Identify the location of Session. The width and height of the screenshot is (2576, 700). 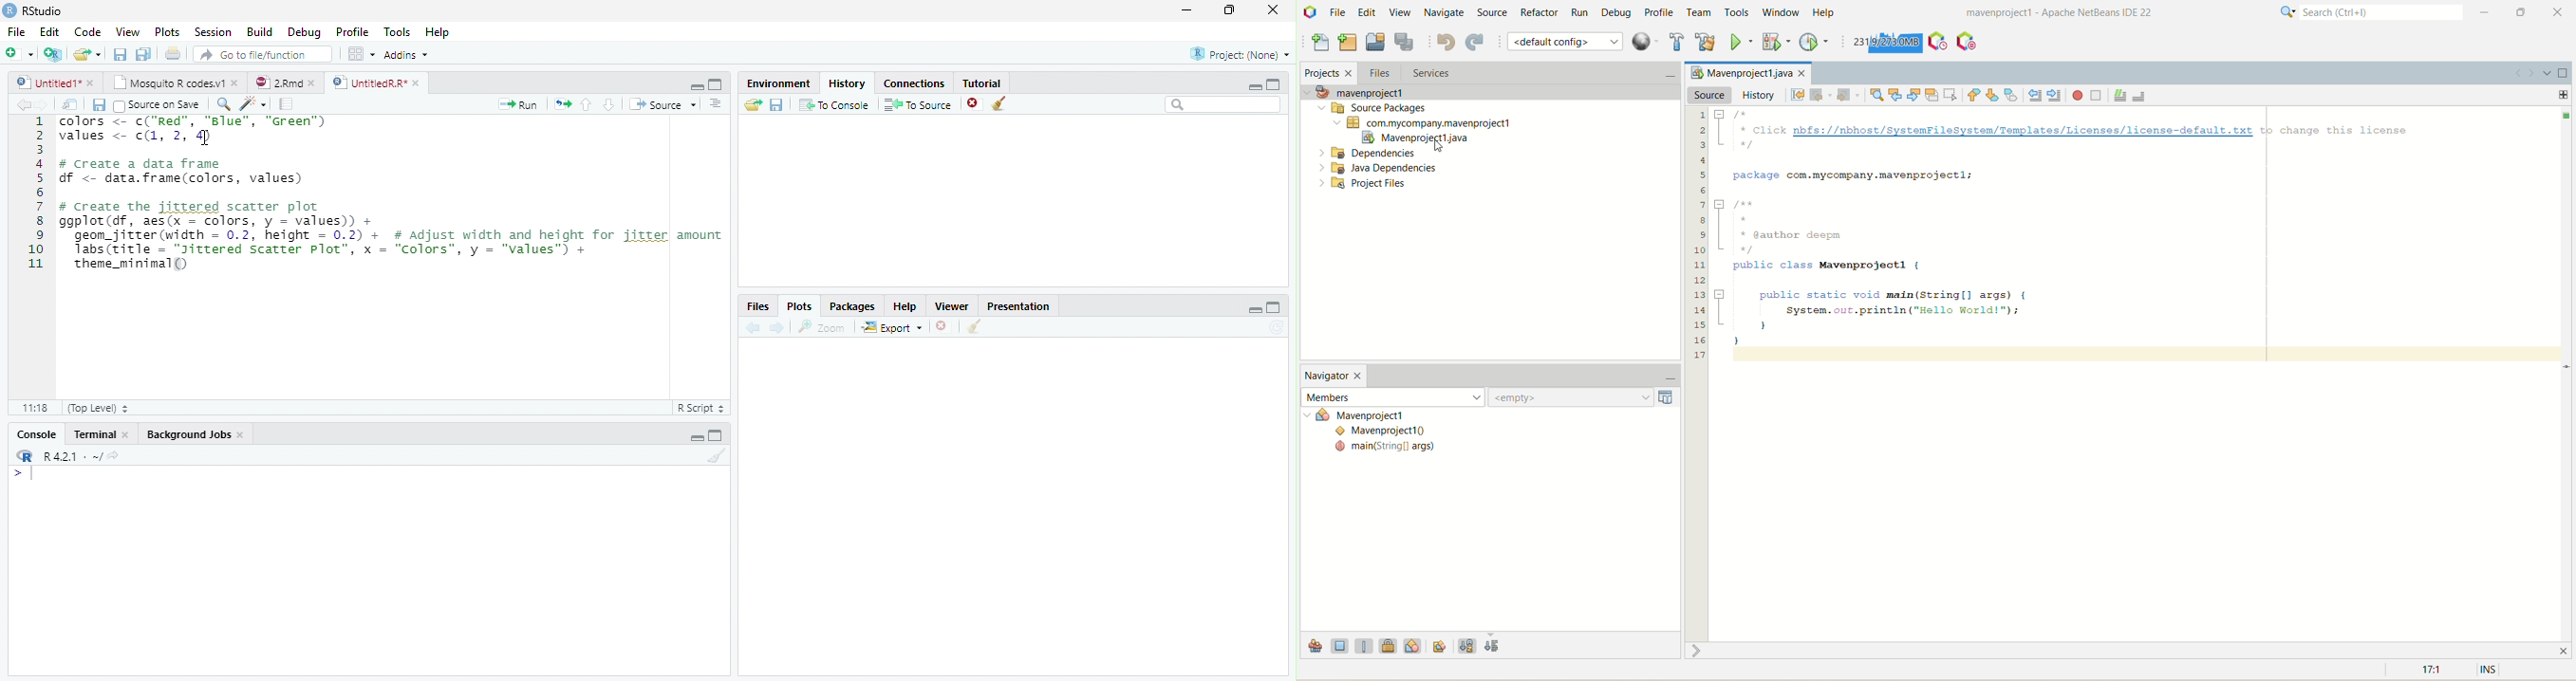
(213, 31).